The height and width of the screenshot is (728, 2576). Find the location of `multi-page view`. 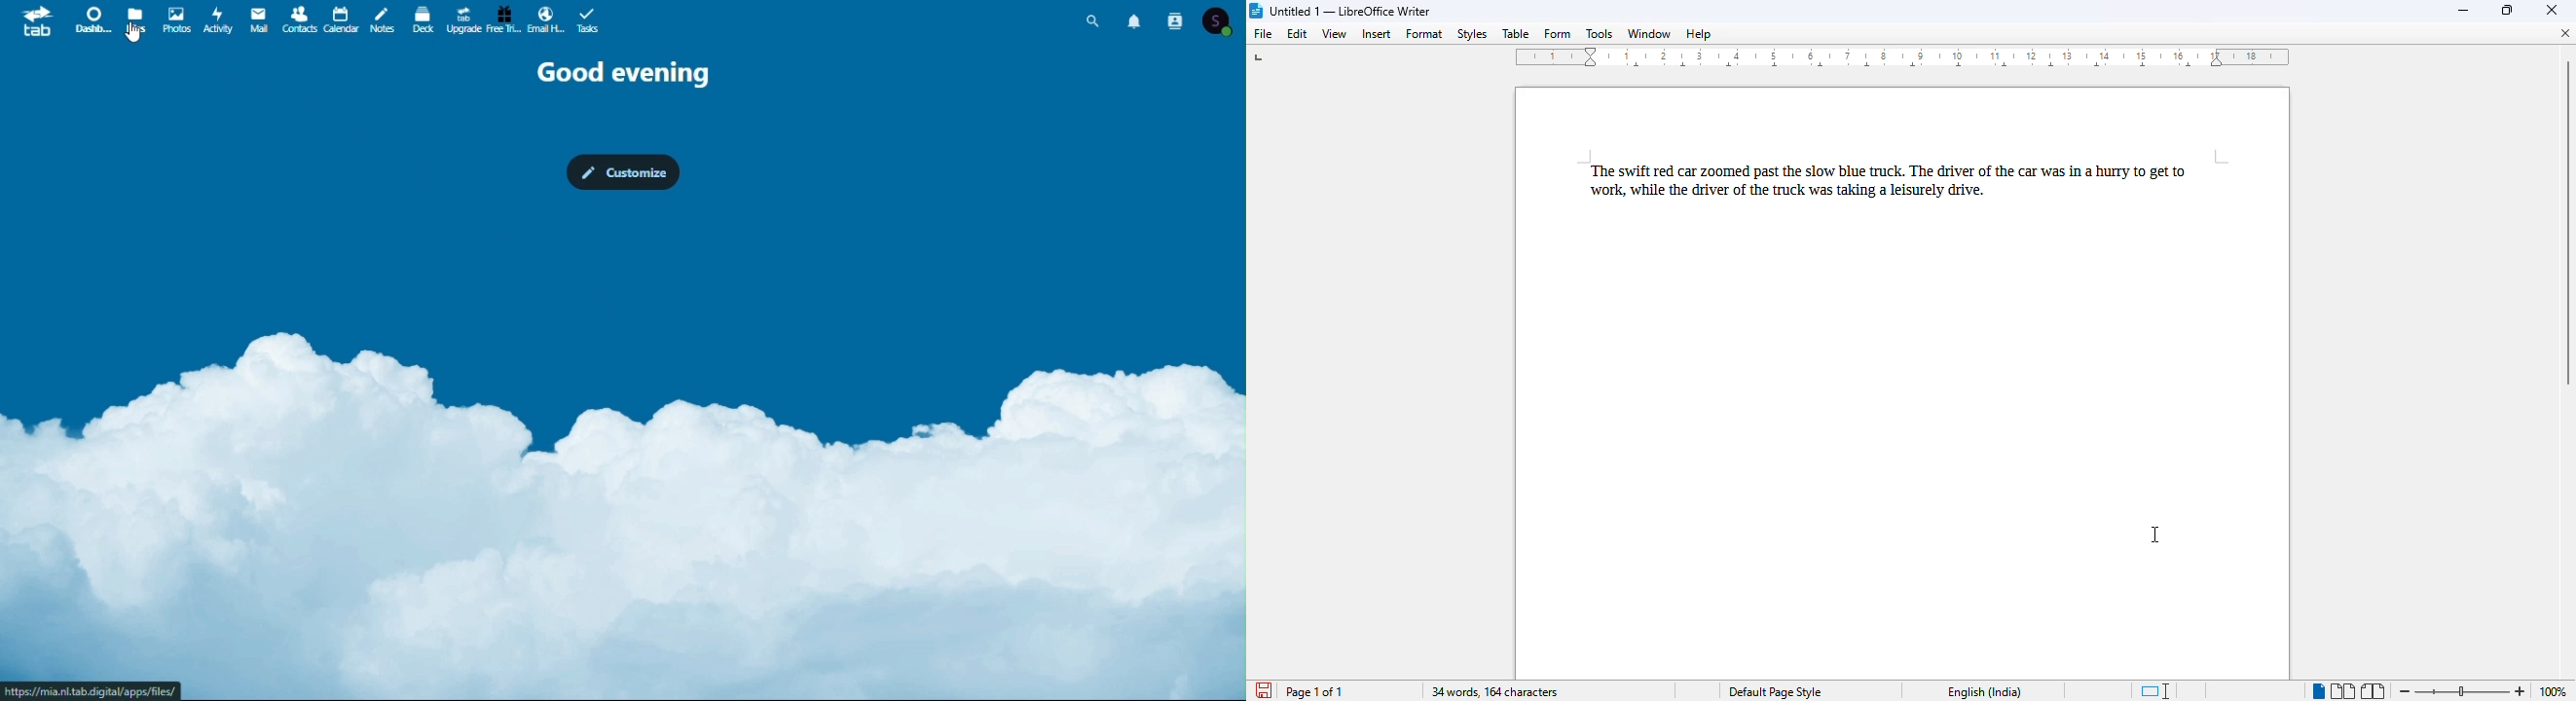

multi-page view is located at coordinates (2343, 691).